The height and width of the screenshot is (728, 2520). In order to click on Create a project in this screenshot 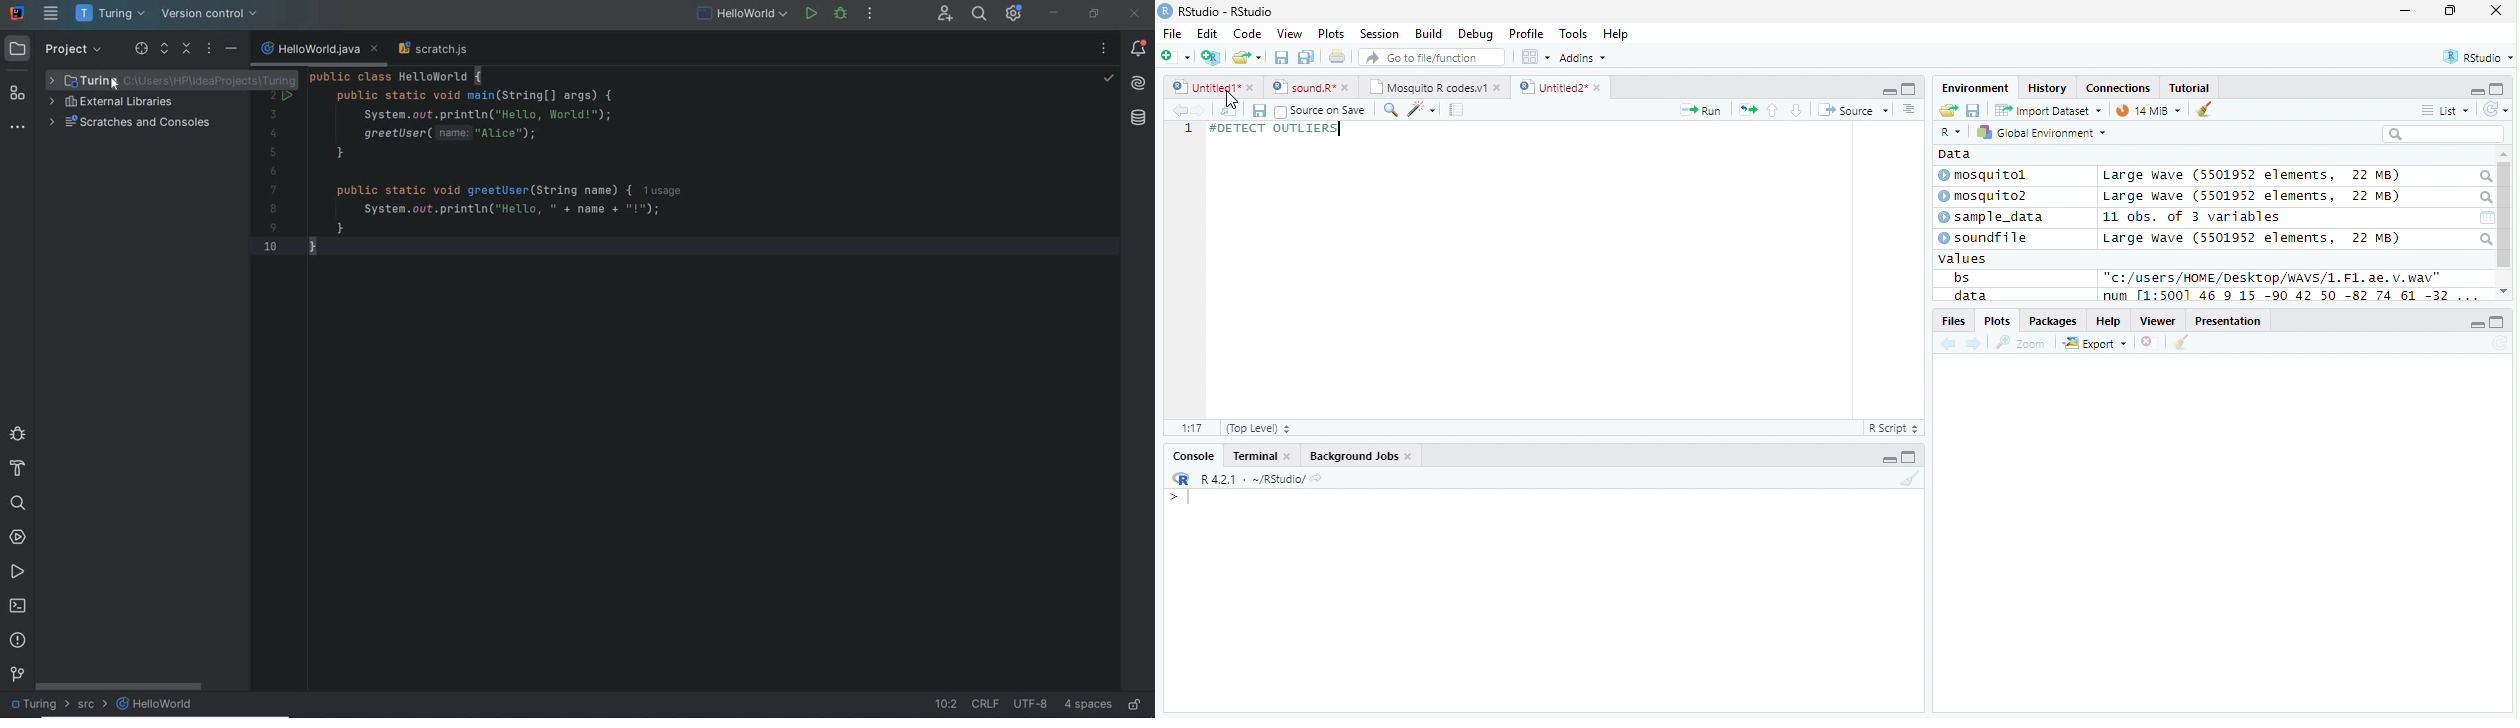, I will do `click(1213, 57)`.